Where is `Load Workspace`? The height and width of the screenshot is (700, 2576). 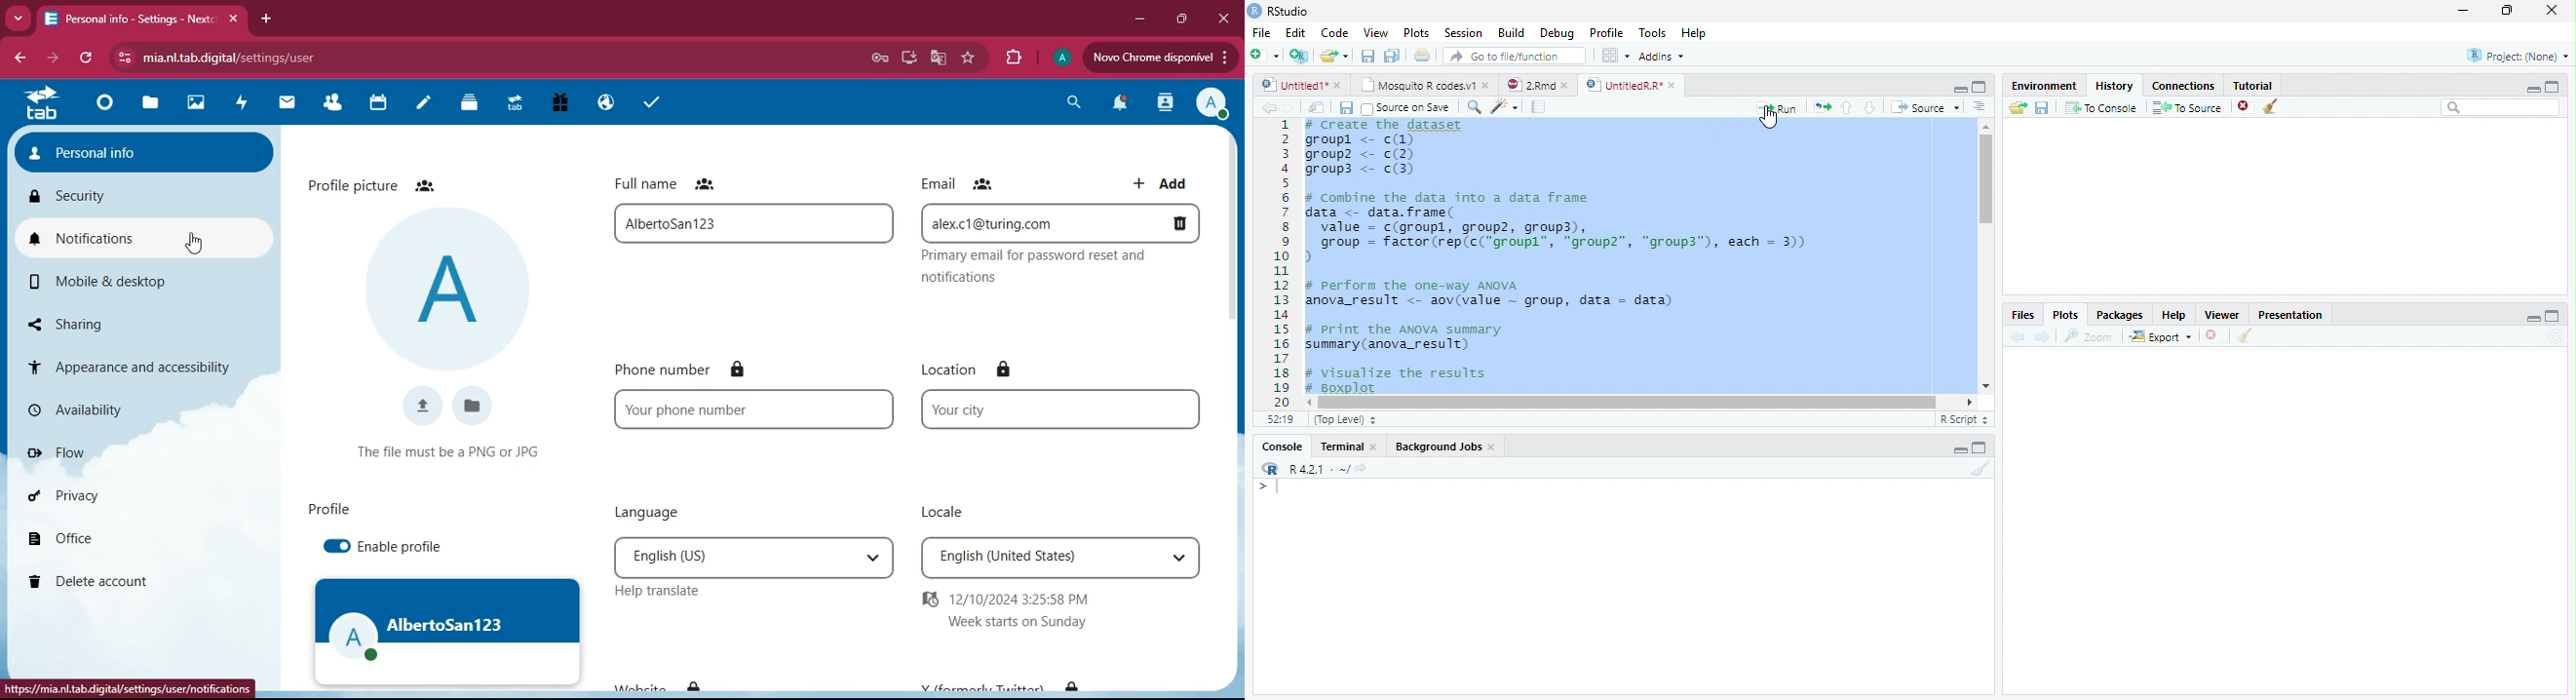 Load Workspace is located at coordinates (2019, 108).